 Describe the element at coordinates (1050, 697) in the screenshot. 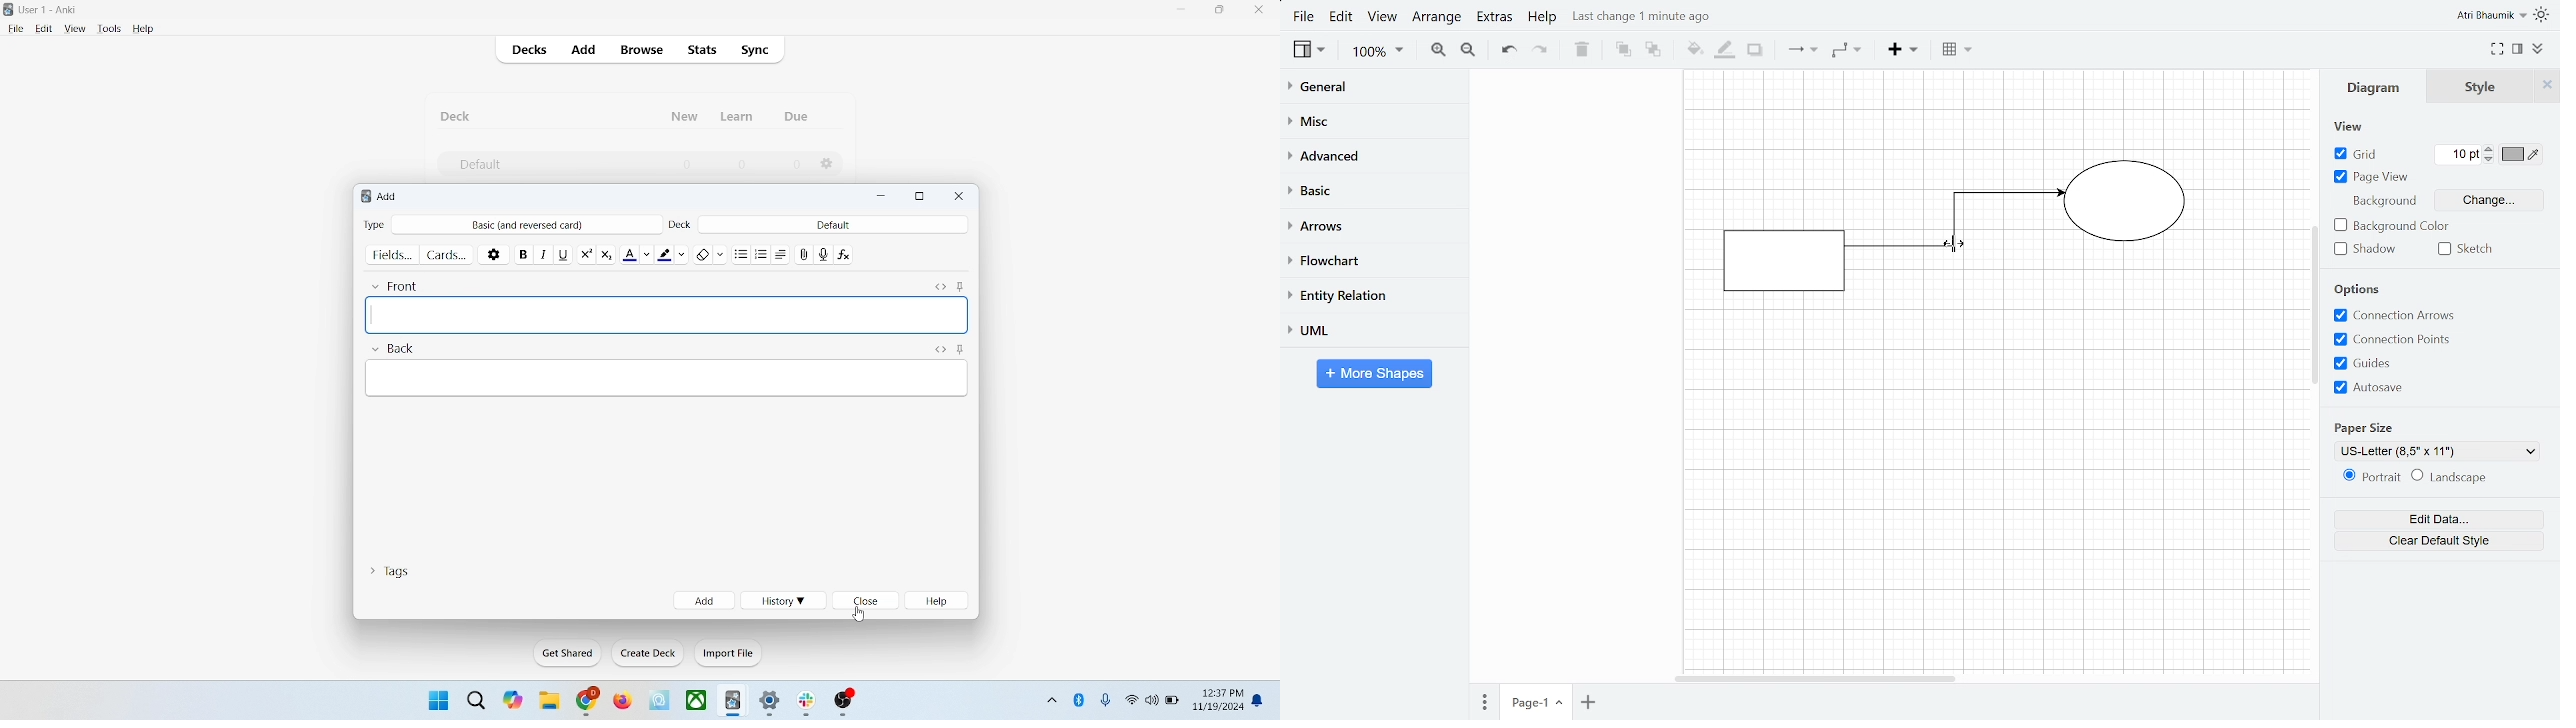

I see `show hidden icons` at that location.